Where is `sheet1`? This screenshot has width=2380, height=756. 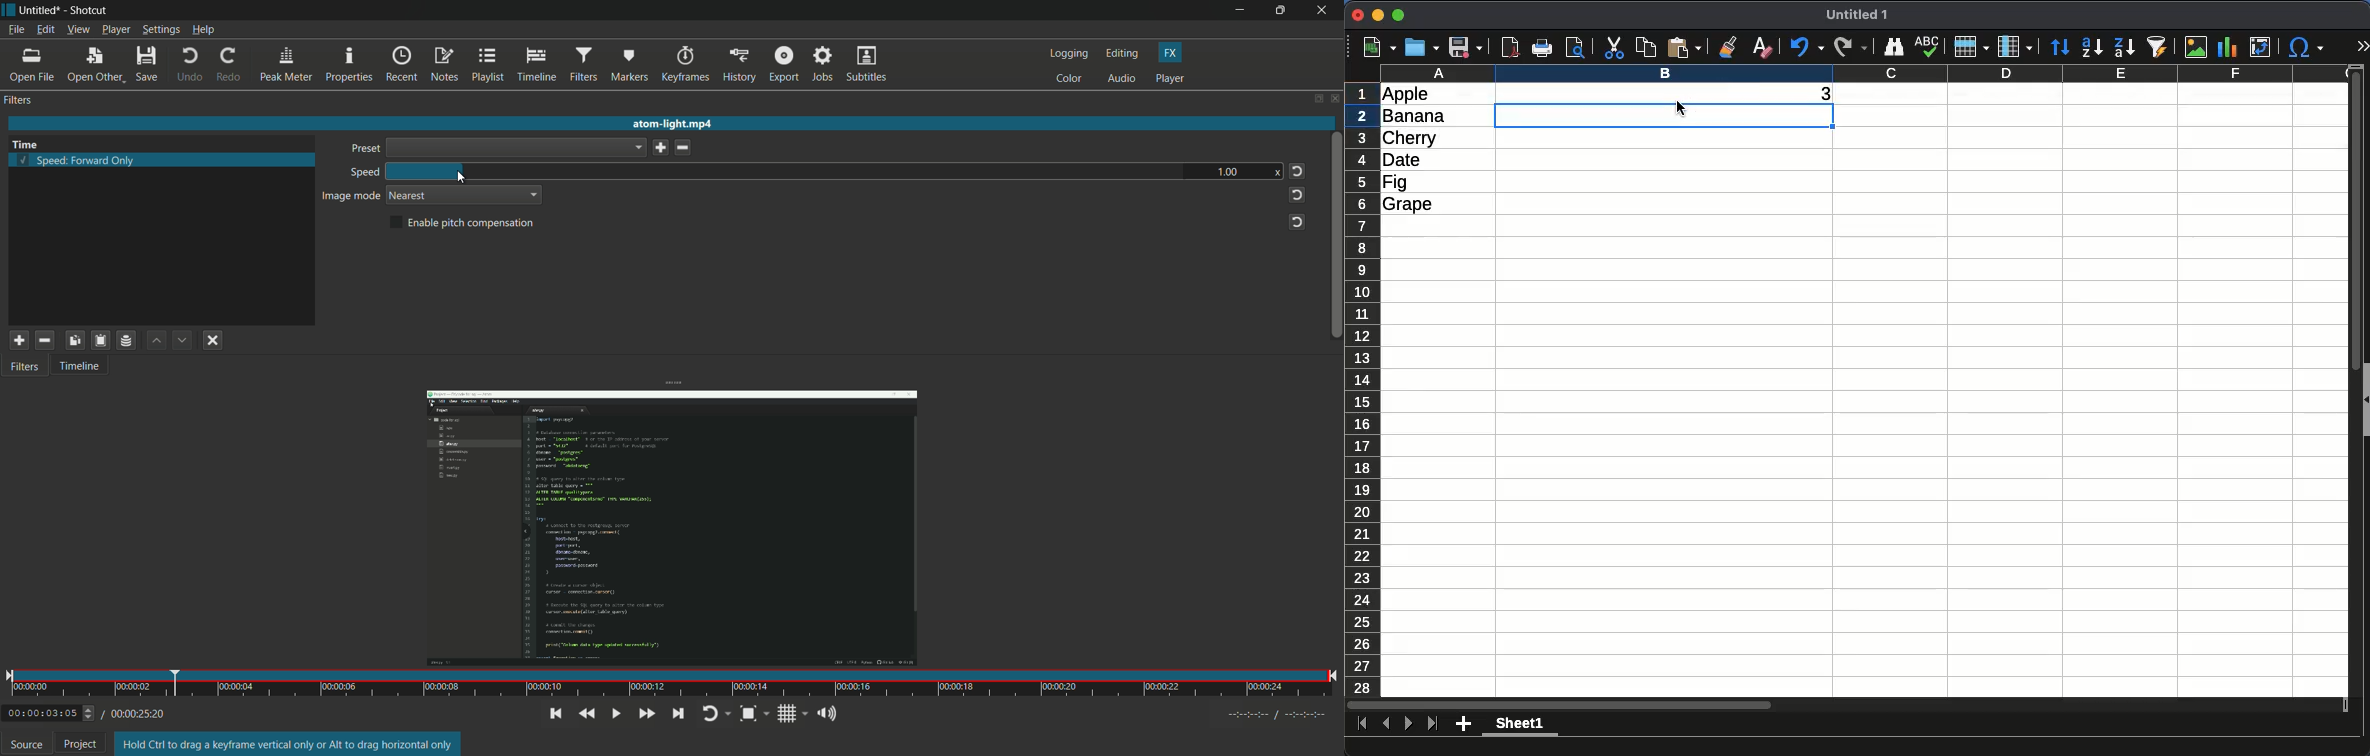 sheet1 is located at coordinates (1520, 725).